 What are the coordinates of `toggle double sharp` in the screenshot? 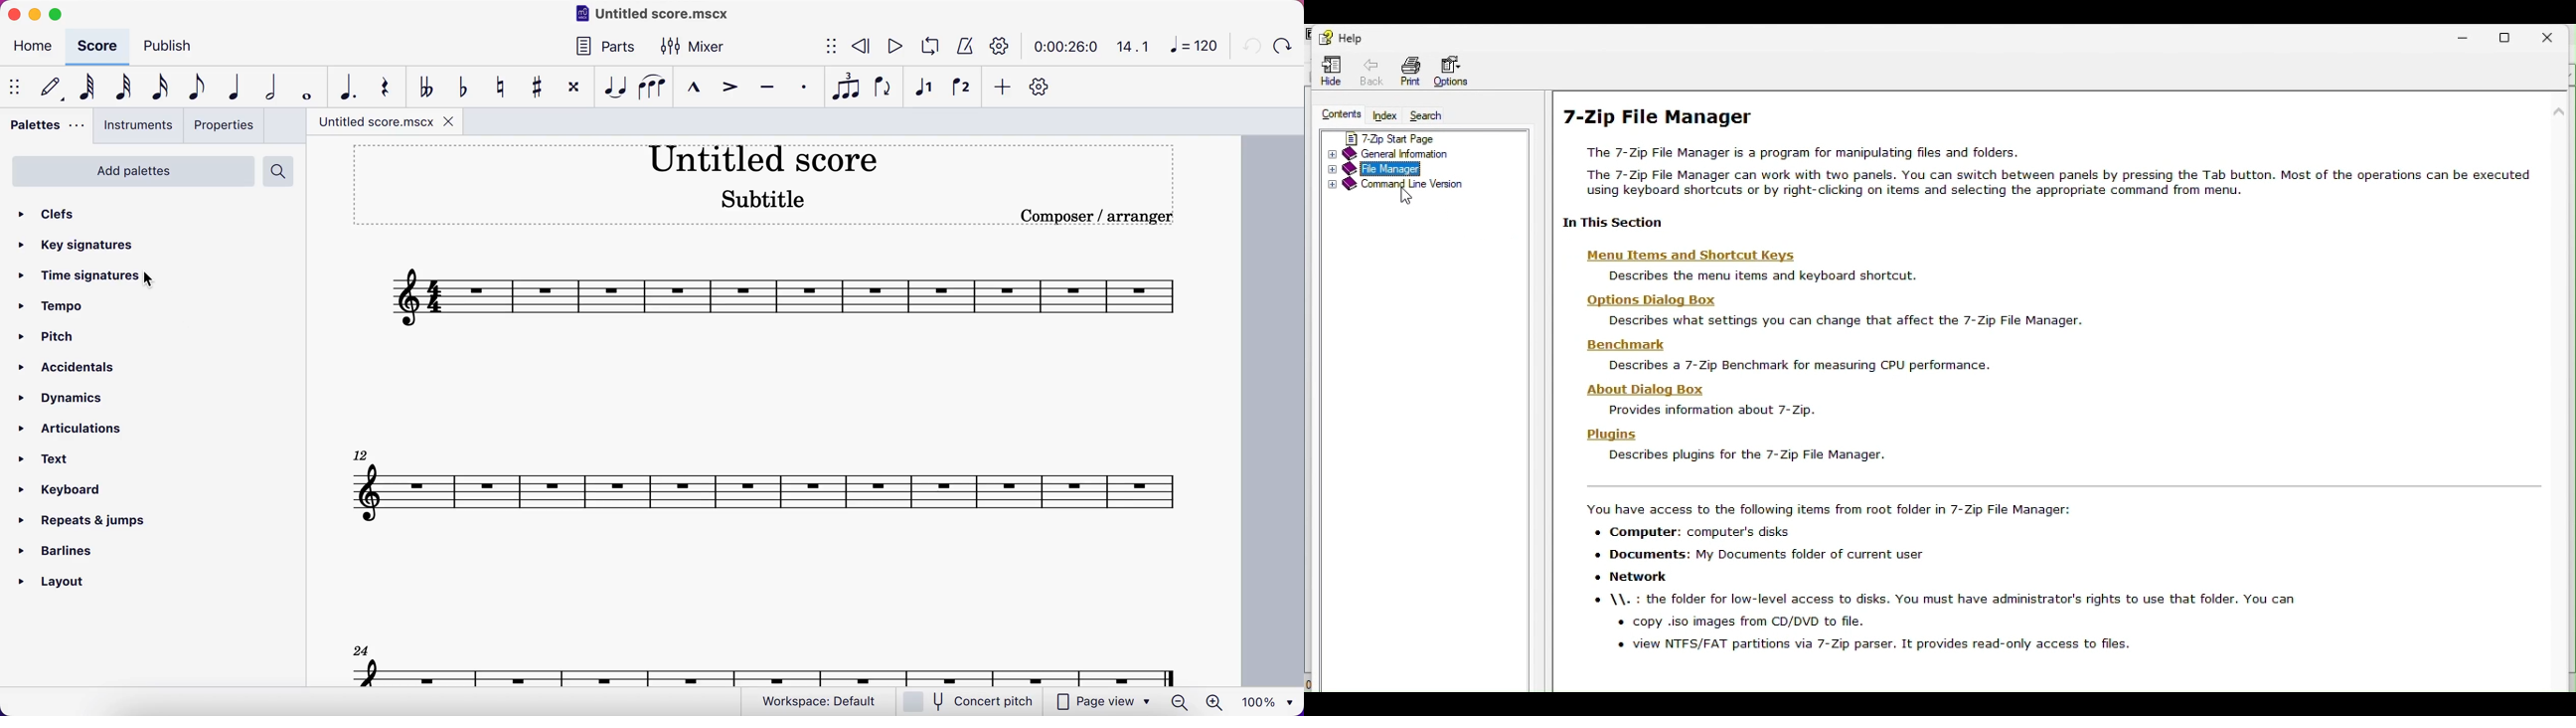 It's located at (573, 84).